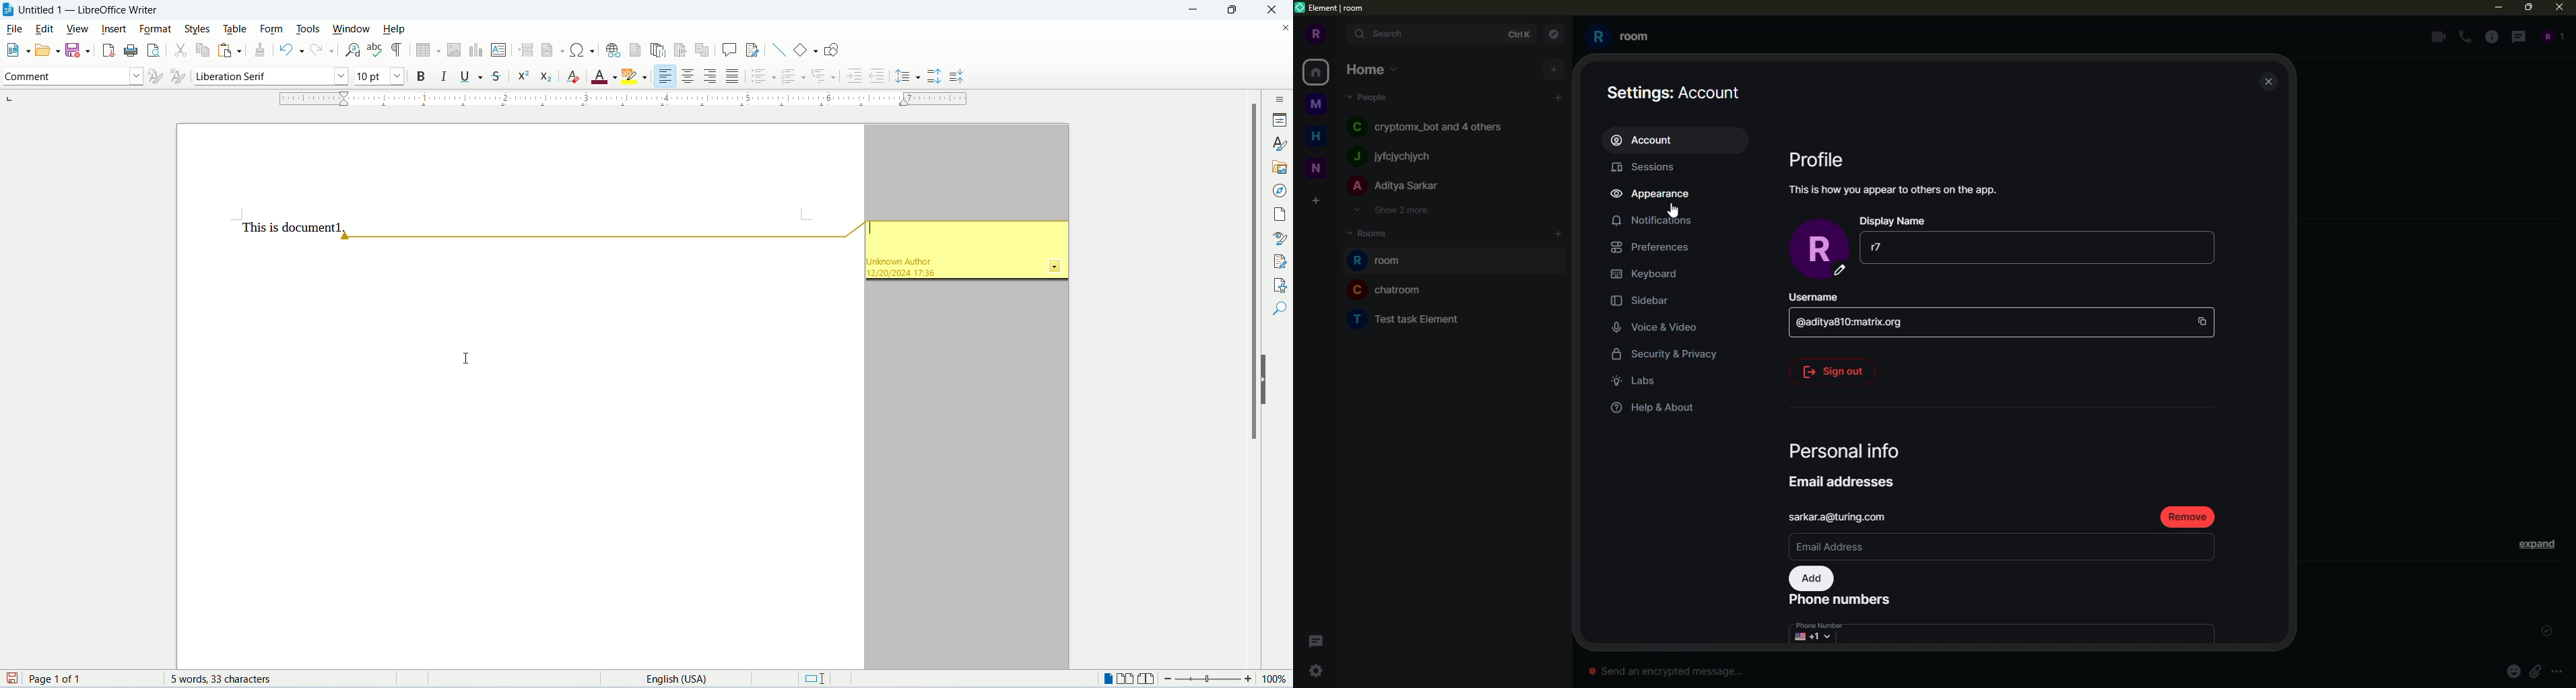 The width and height of the screenshot is (2576, 700). What do you see at coordinates (180, 52) in the screenshot?
I see `cut` at bounding box center [180, 52].